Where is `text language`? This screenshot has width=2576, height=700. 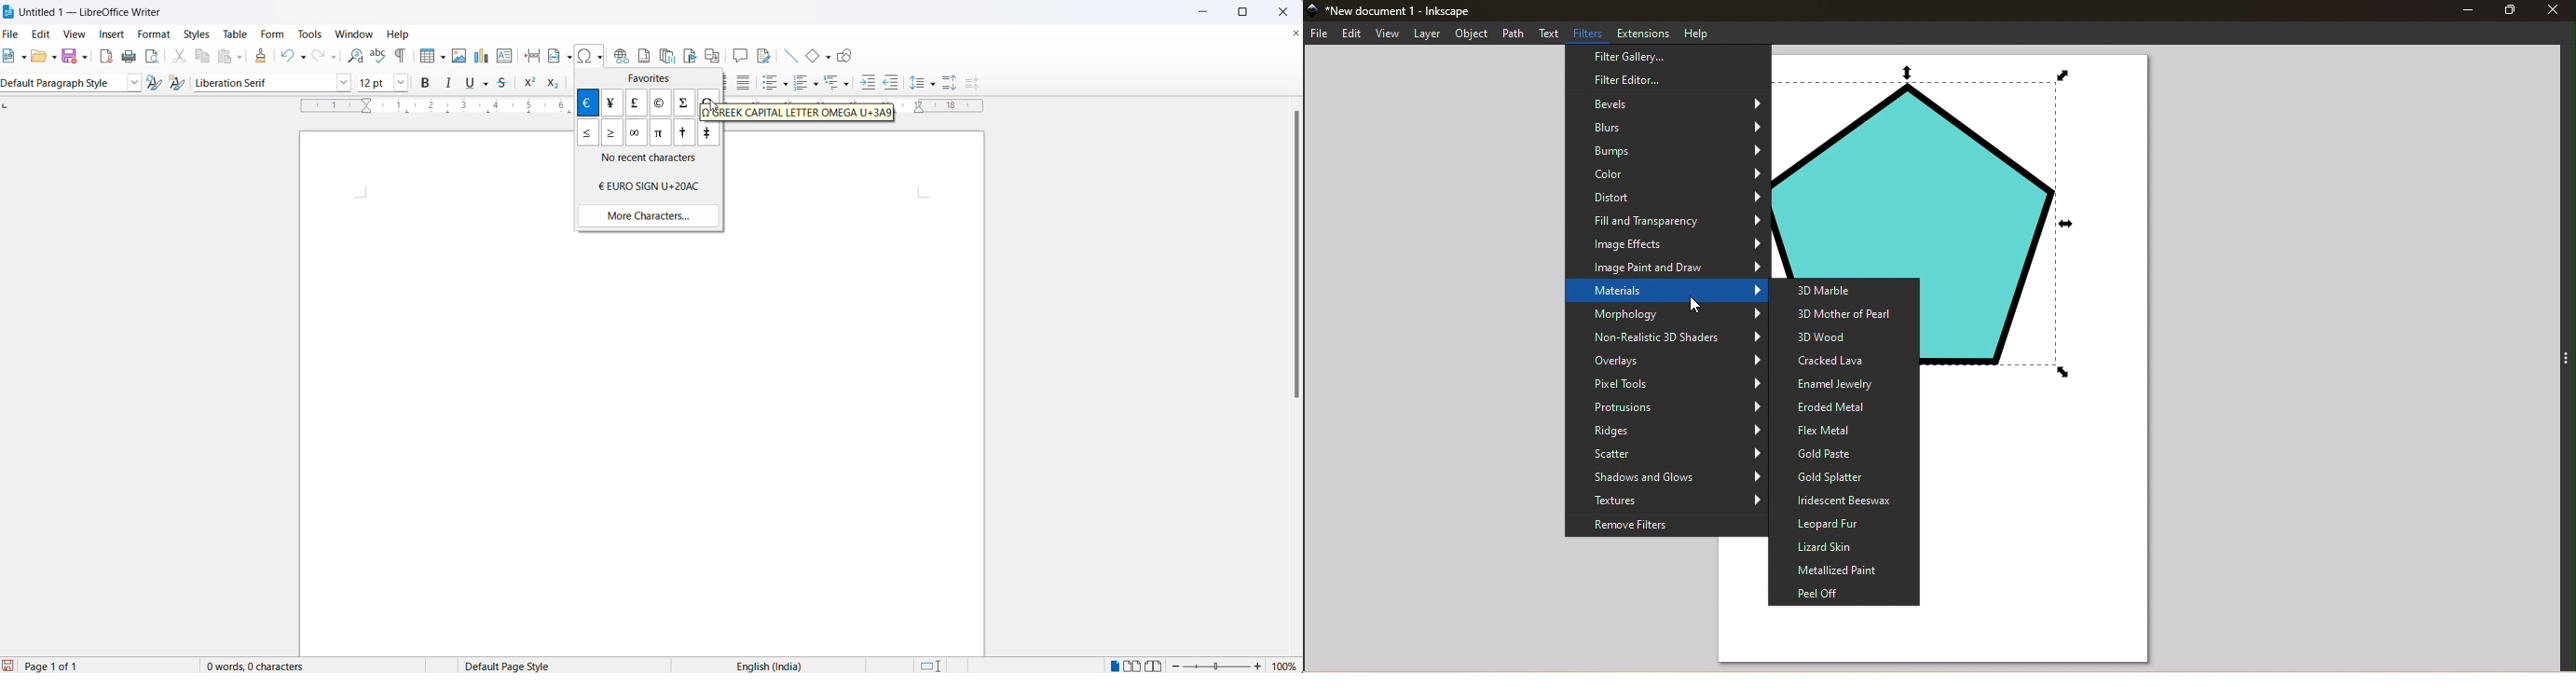
text language is located at coordinates (760, 666).